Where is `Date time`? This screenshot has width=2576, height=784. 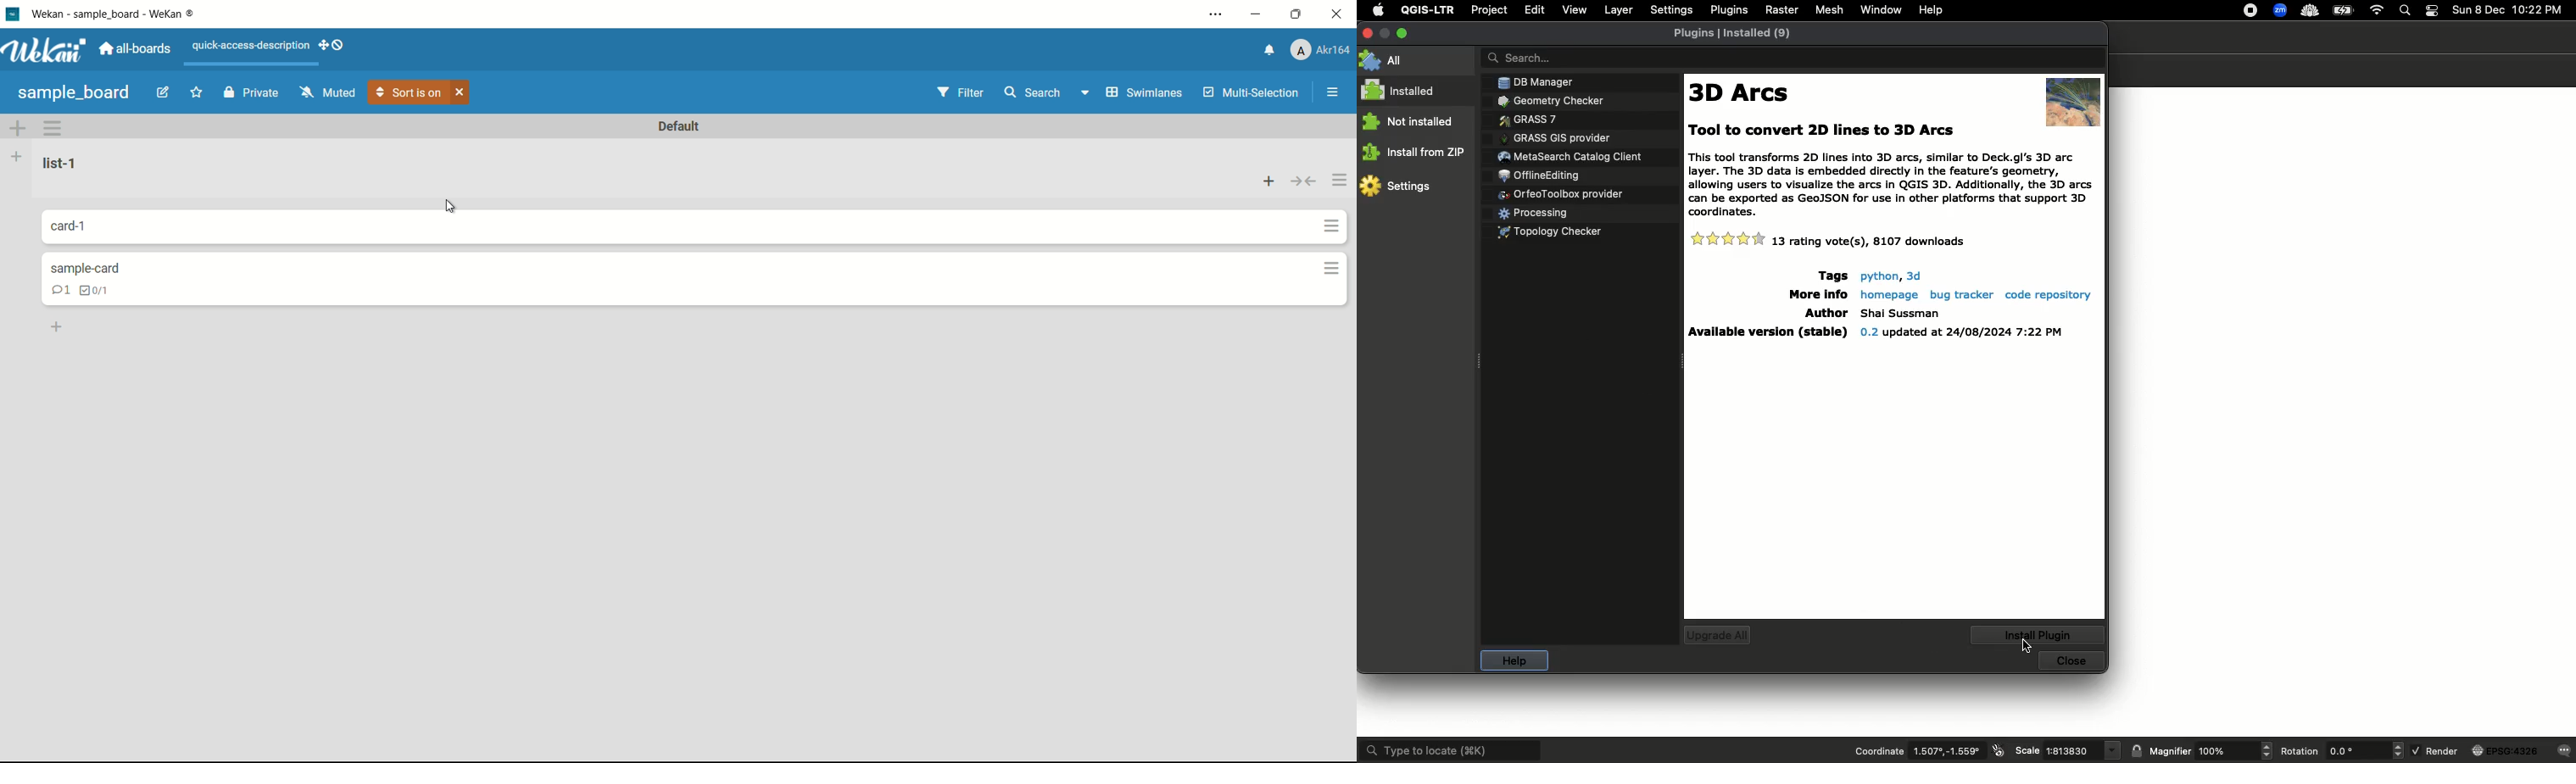
Date time is located at coordinates (2508, 10).